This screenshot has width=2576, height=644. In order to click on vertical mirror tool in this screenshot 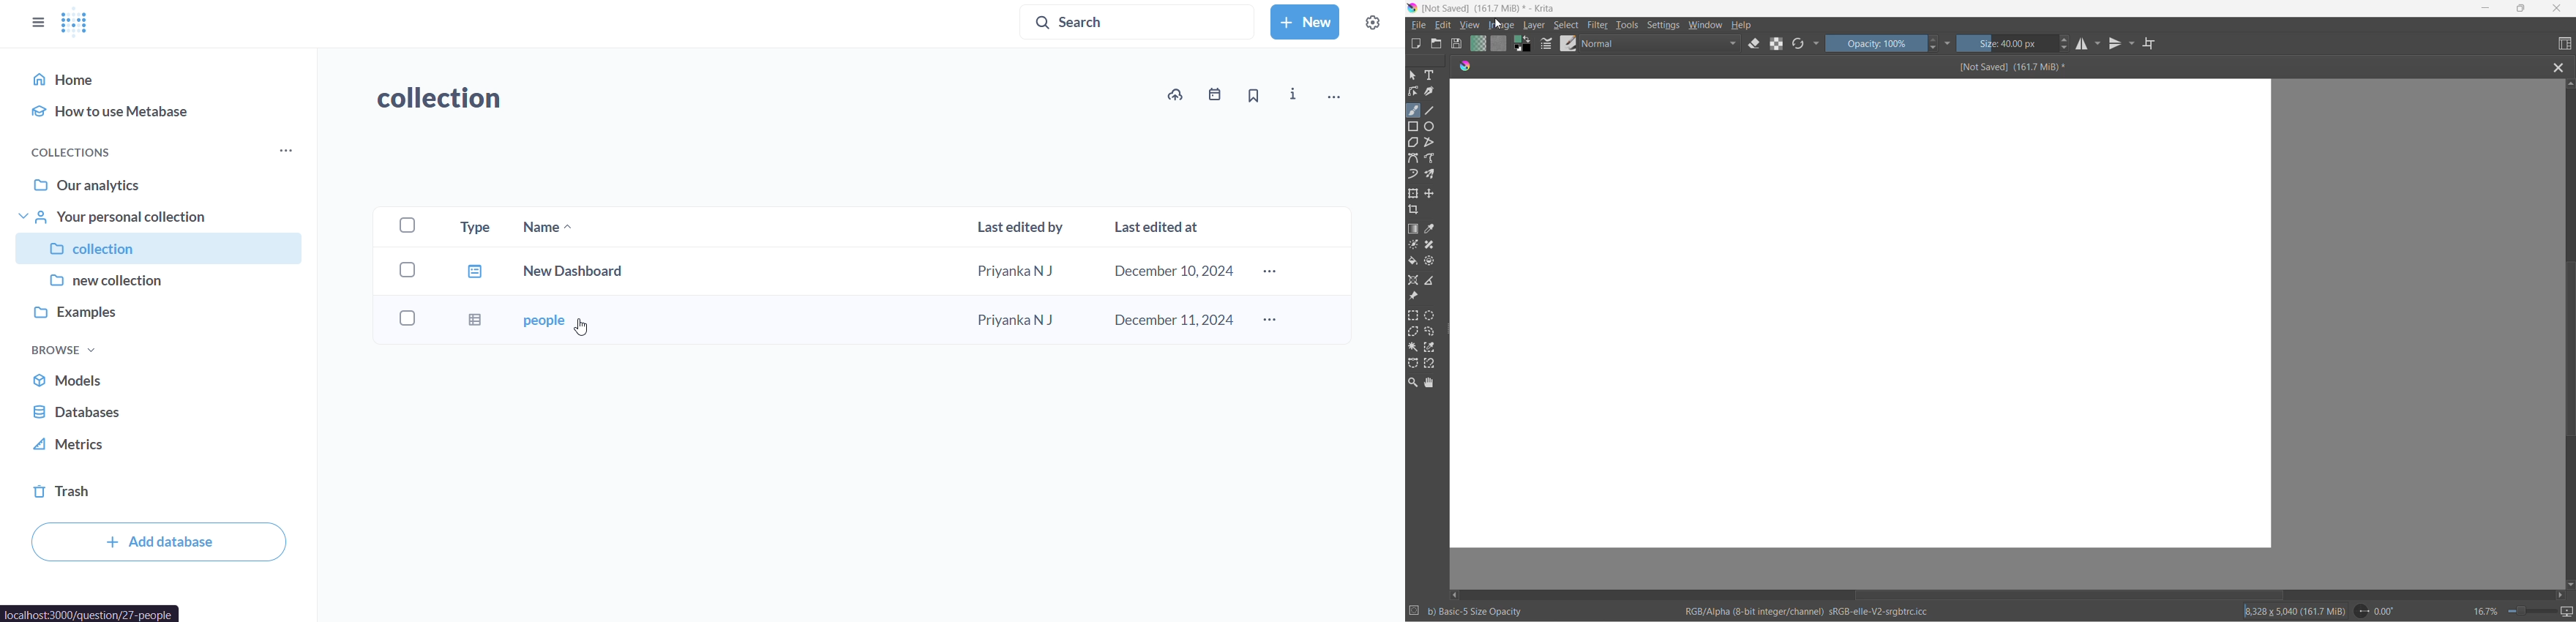, I will do `click(2116, 45)`.